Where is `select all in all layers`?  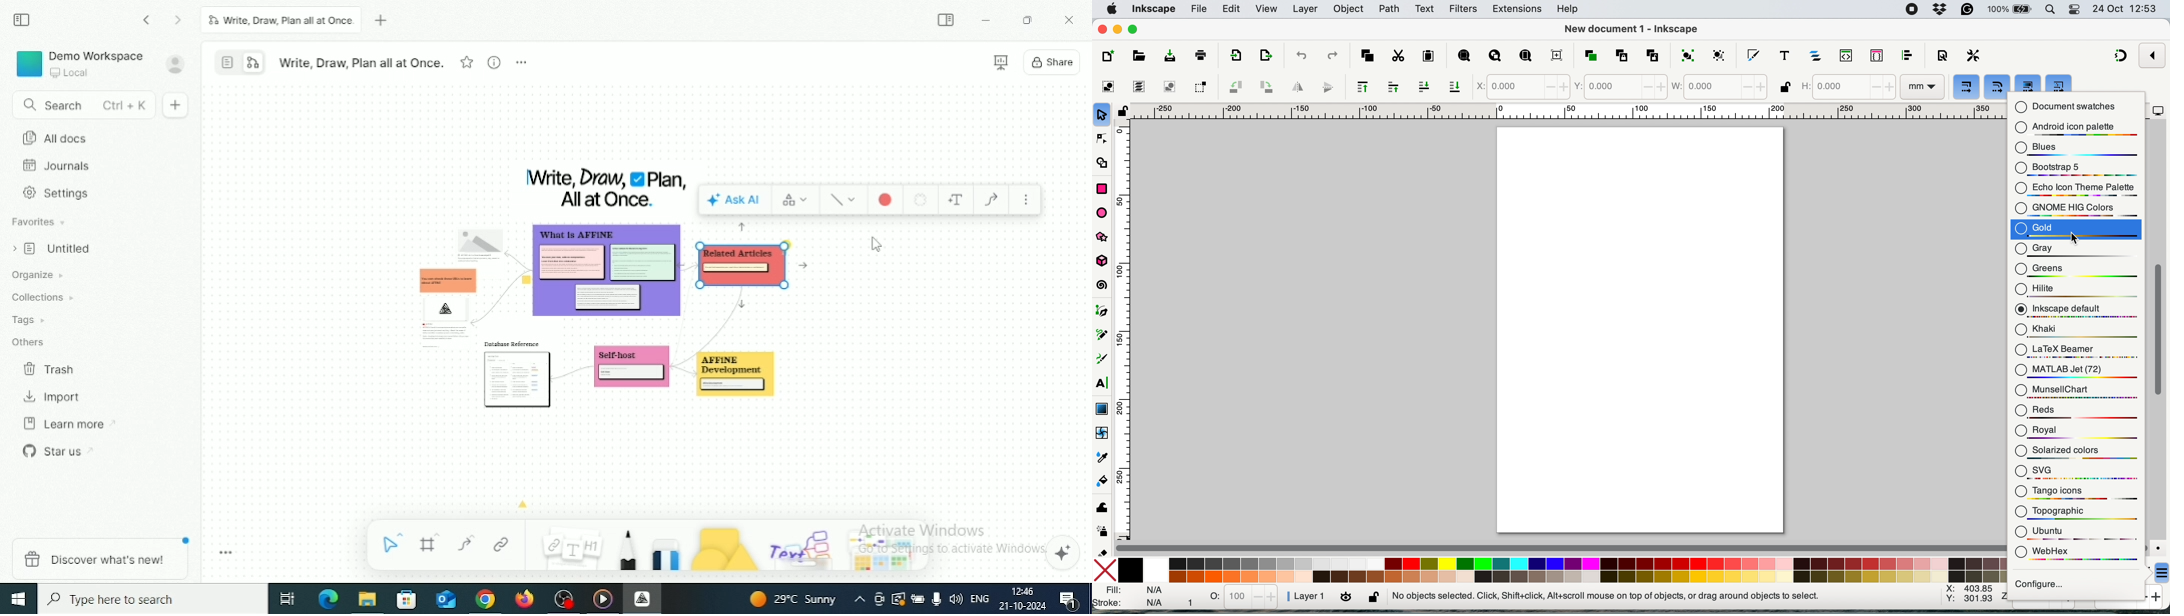
select all in all layers is located at coordinates (1137, 87).